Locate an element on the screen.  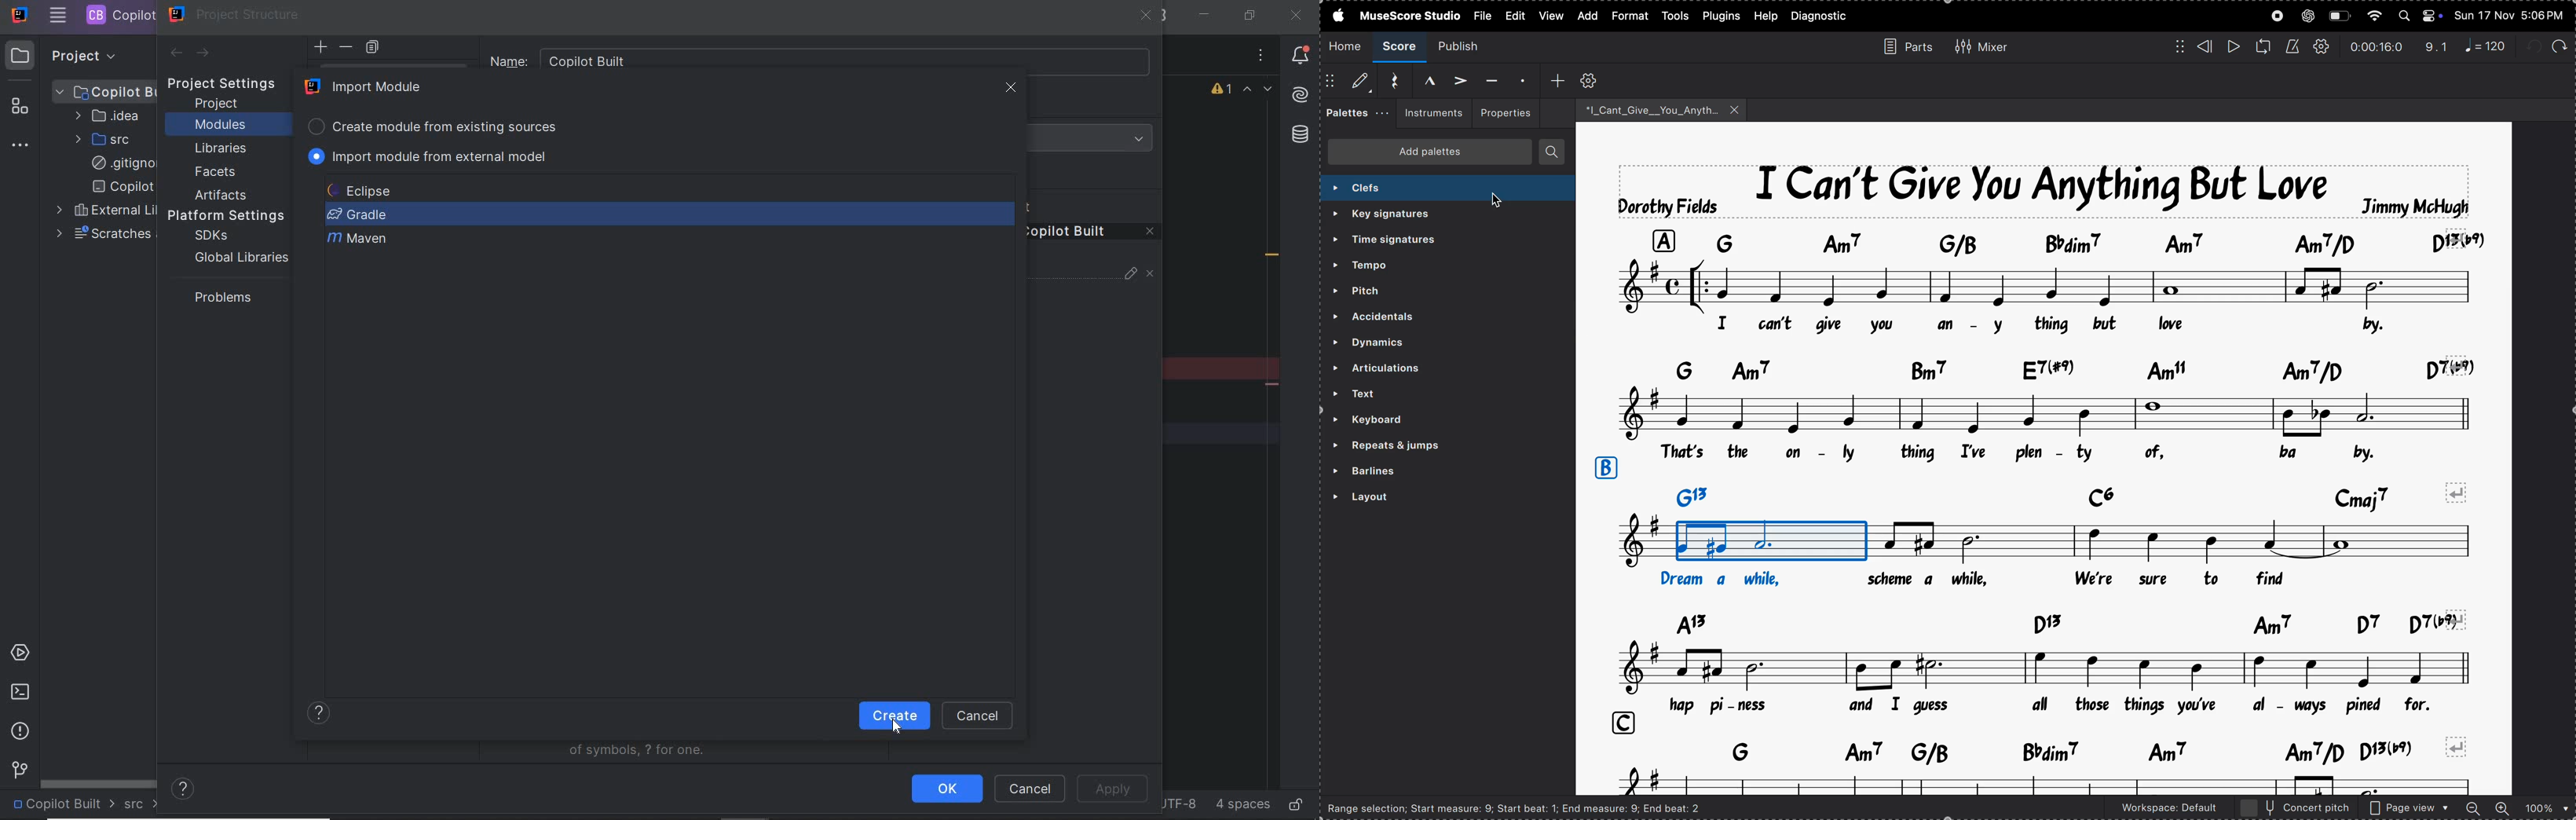
key signatures is located at coordinates (1418, 214).